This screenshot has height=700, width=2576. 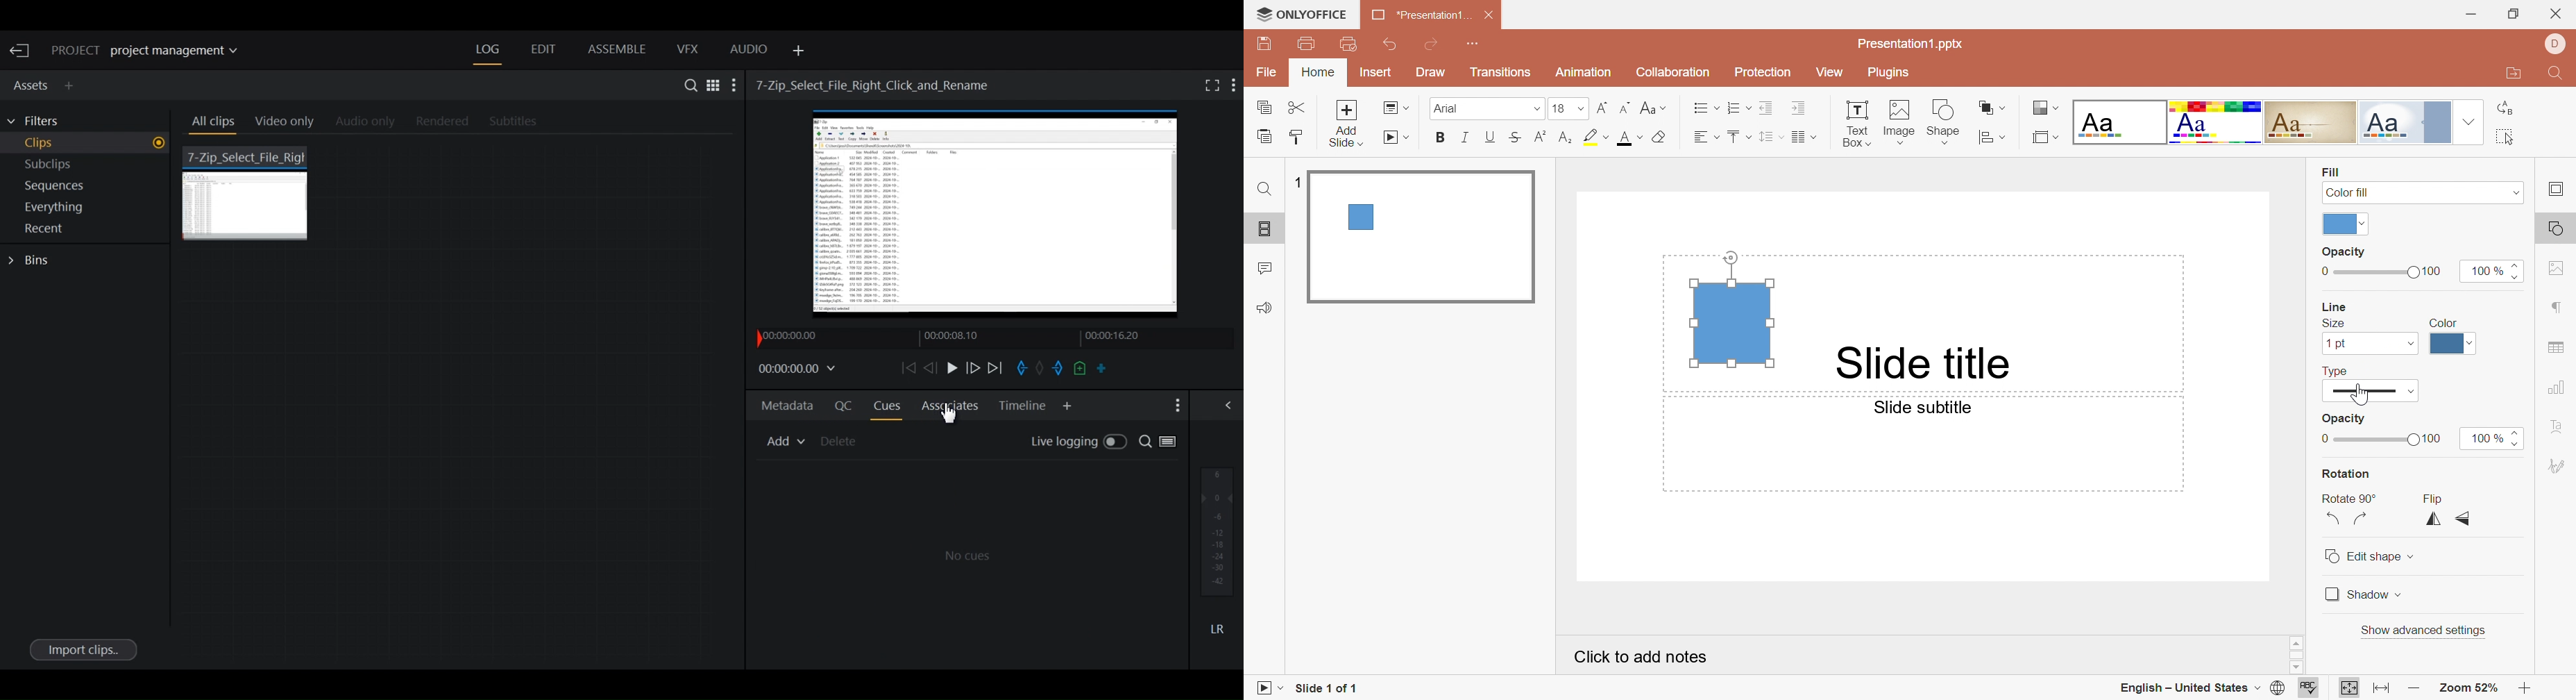 What do you see at coordinates (2315, 122) in the screenshot?
I see `Classic` at bounding box center [2315, 122].